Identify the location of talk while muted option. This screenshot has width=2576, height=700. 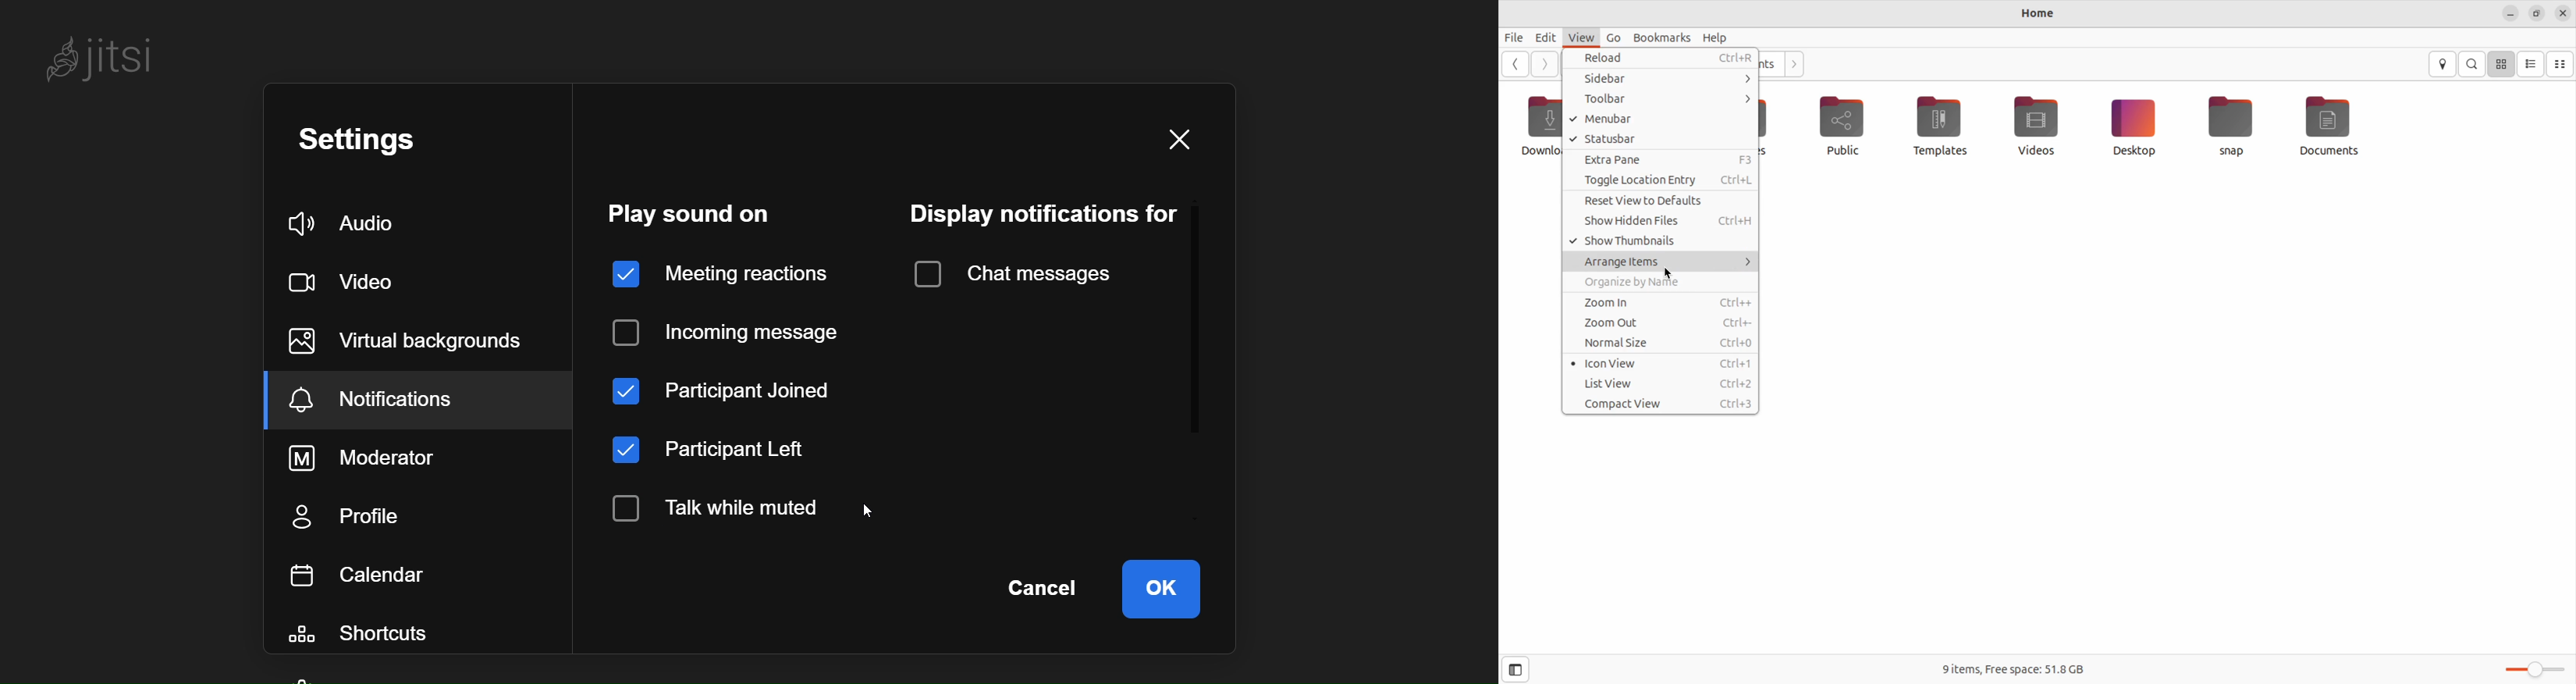
(730, 508).